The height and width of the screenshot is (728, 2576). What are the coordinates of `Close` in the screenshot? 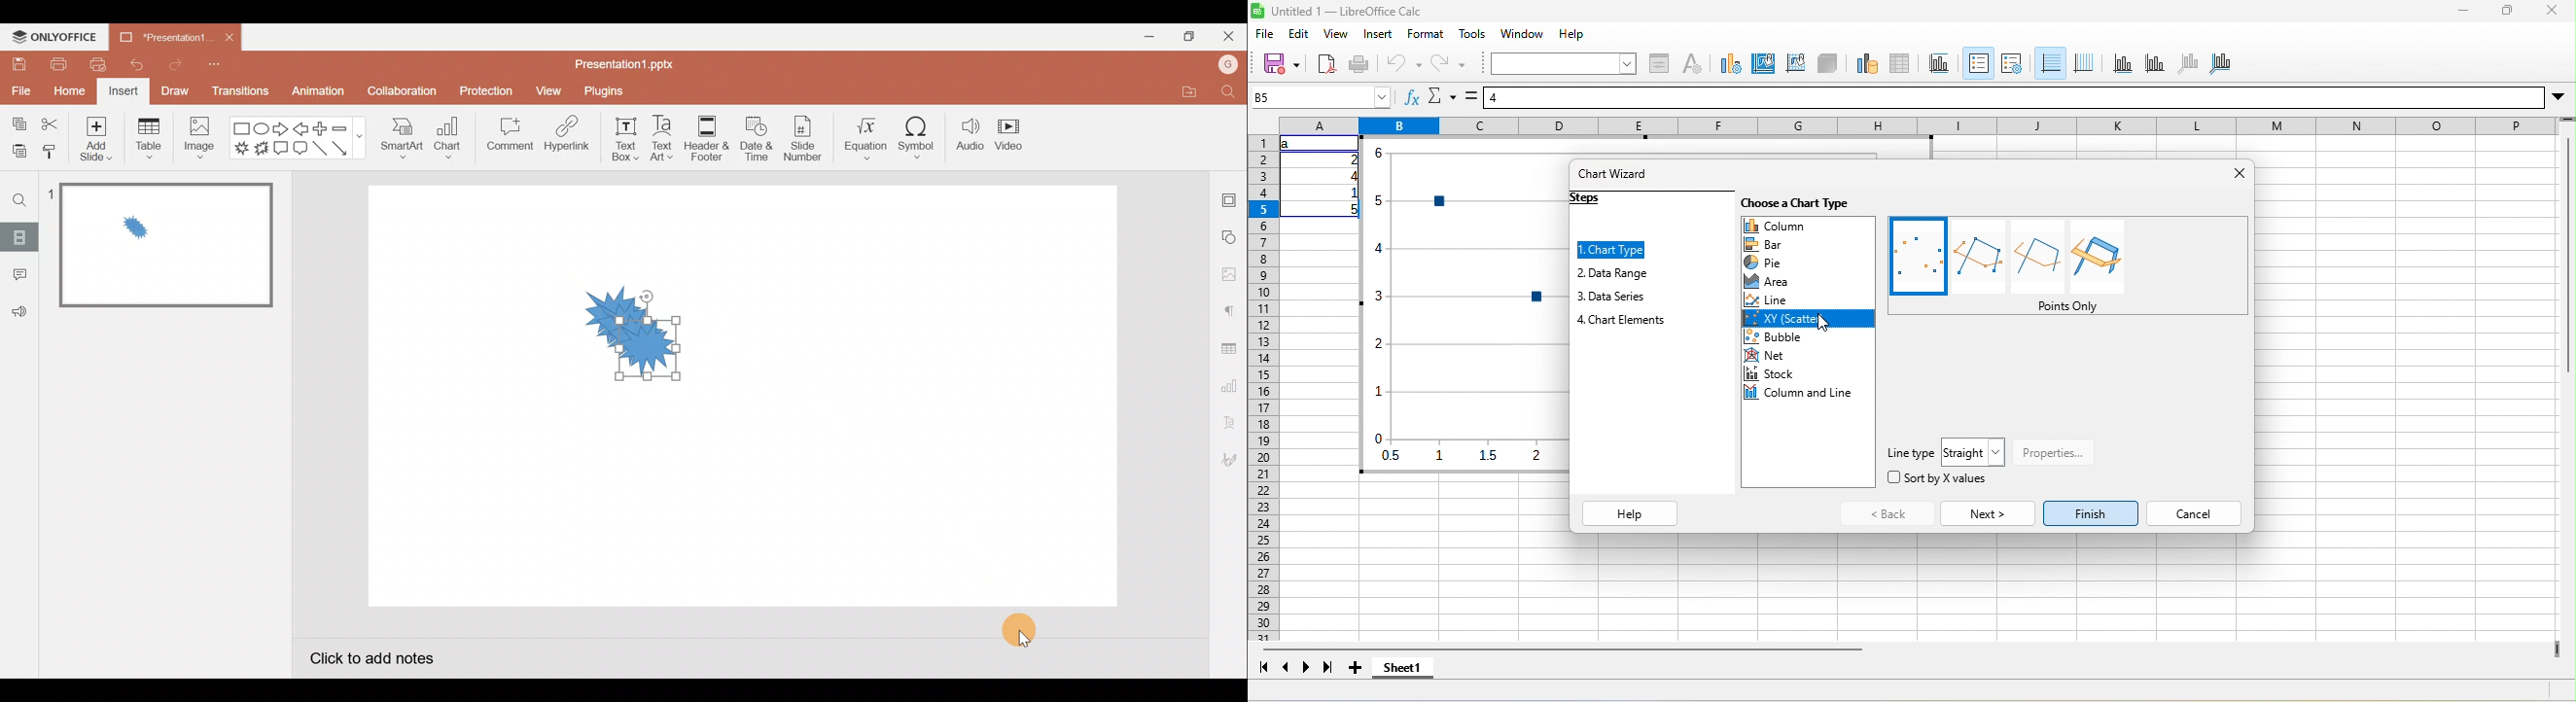 It's located at (231, 37).